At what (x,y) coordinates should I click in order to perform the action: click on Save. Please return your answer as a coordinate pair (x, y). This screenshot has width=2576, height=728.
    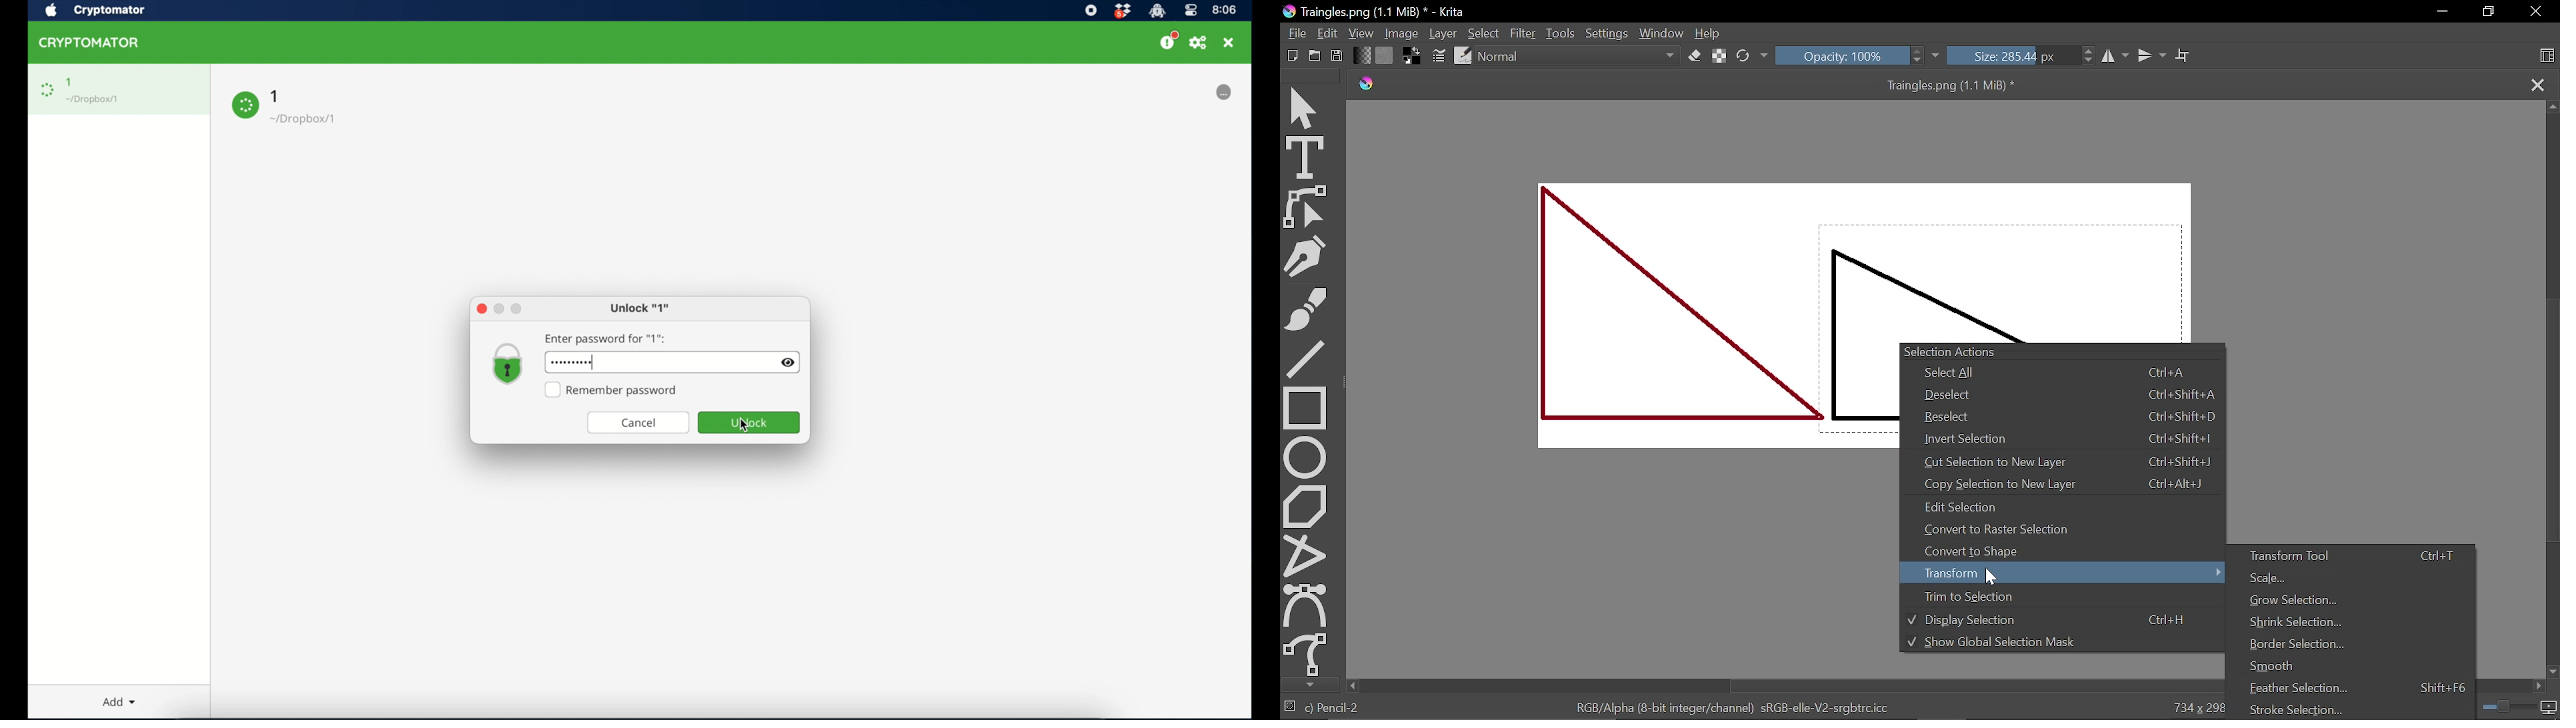
    Looking at the image, I should click on (1338, 56).